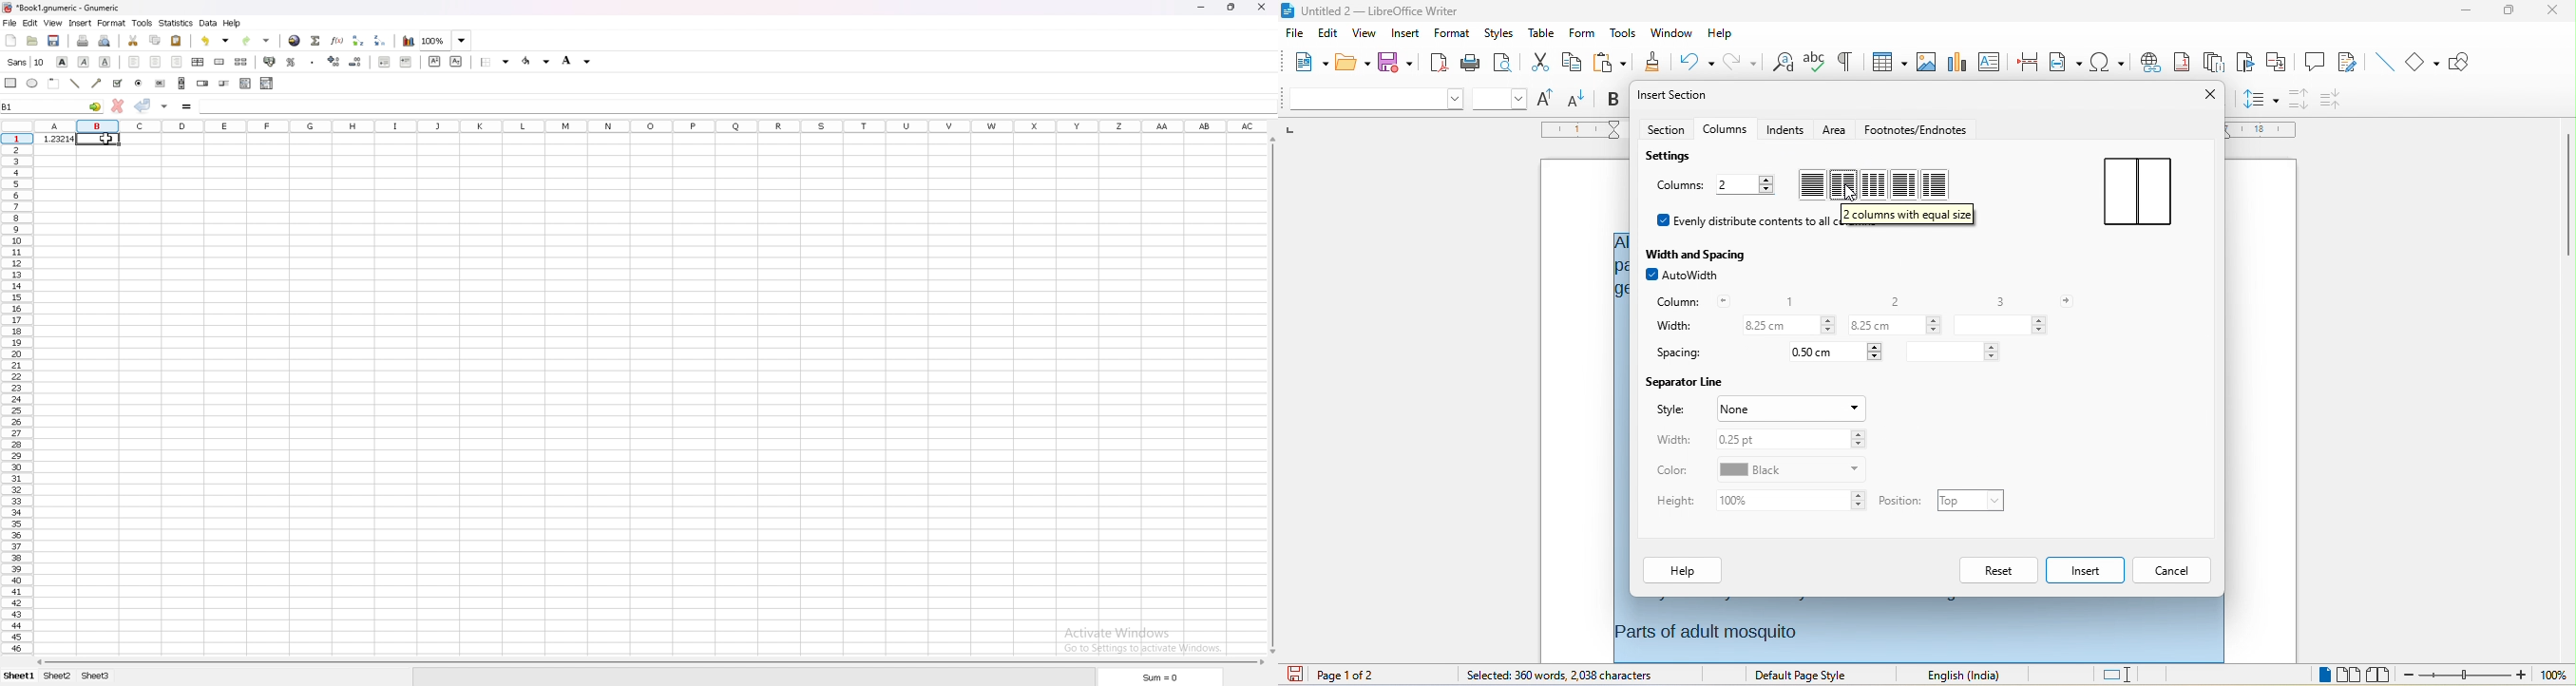 Image resolution: width=2576 pixels, height=700 pixels. What do you see at coordinates (1954, 352) in the screenshot?
I see `spacing between column 2 & 3` at bounding box center [1954, 352].